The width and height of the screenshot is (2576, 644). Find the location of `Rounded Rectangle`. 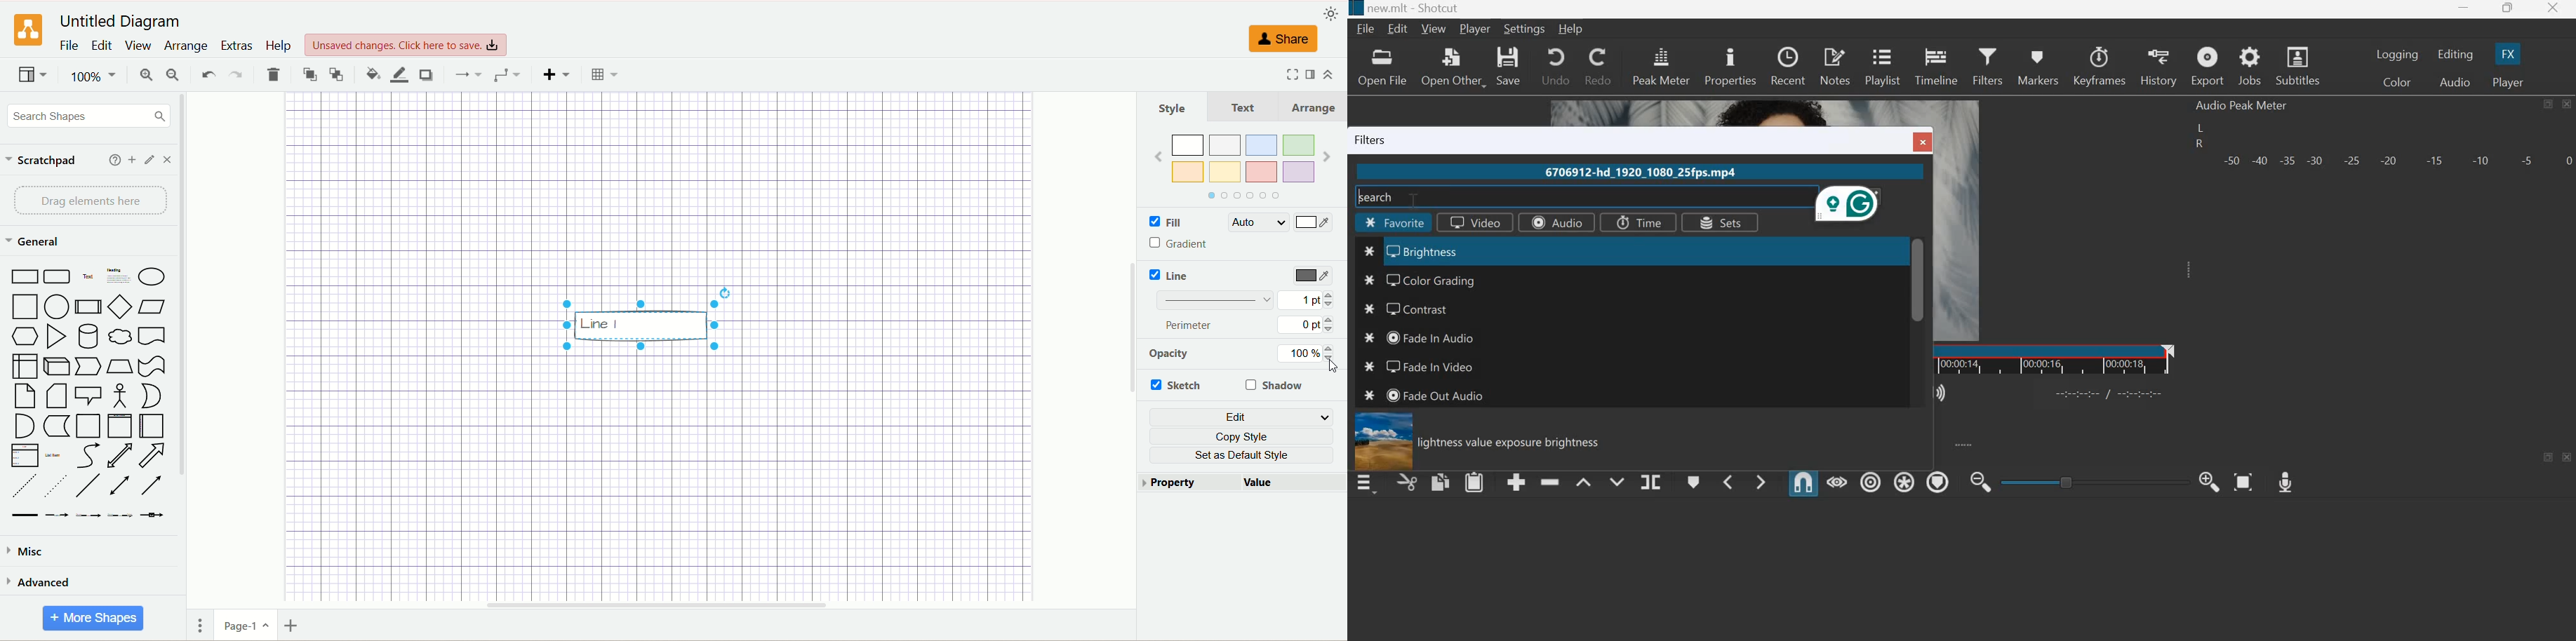

Rounded Rectangle is located at coordinates (59, 276).